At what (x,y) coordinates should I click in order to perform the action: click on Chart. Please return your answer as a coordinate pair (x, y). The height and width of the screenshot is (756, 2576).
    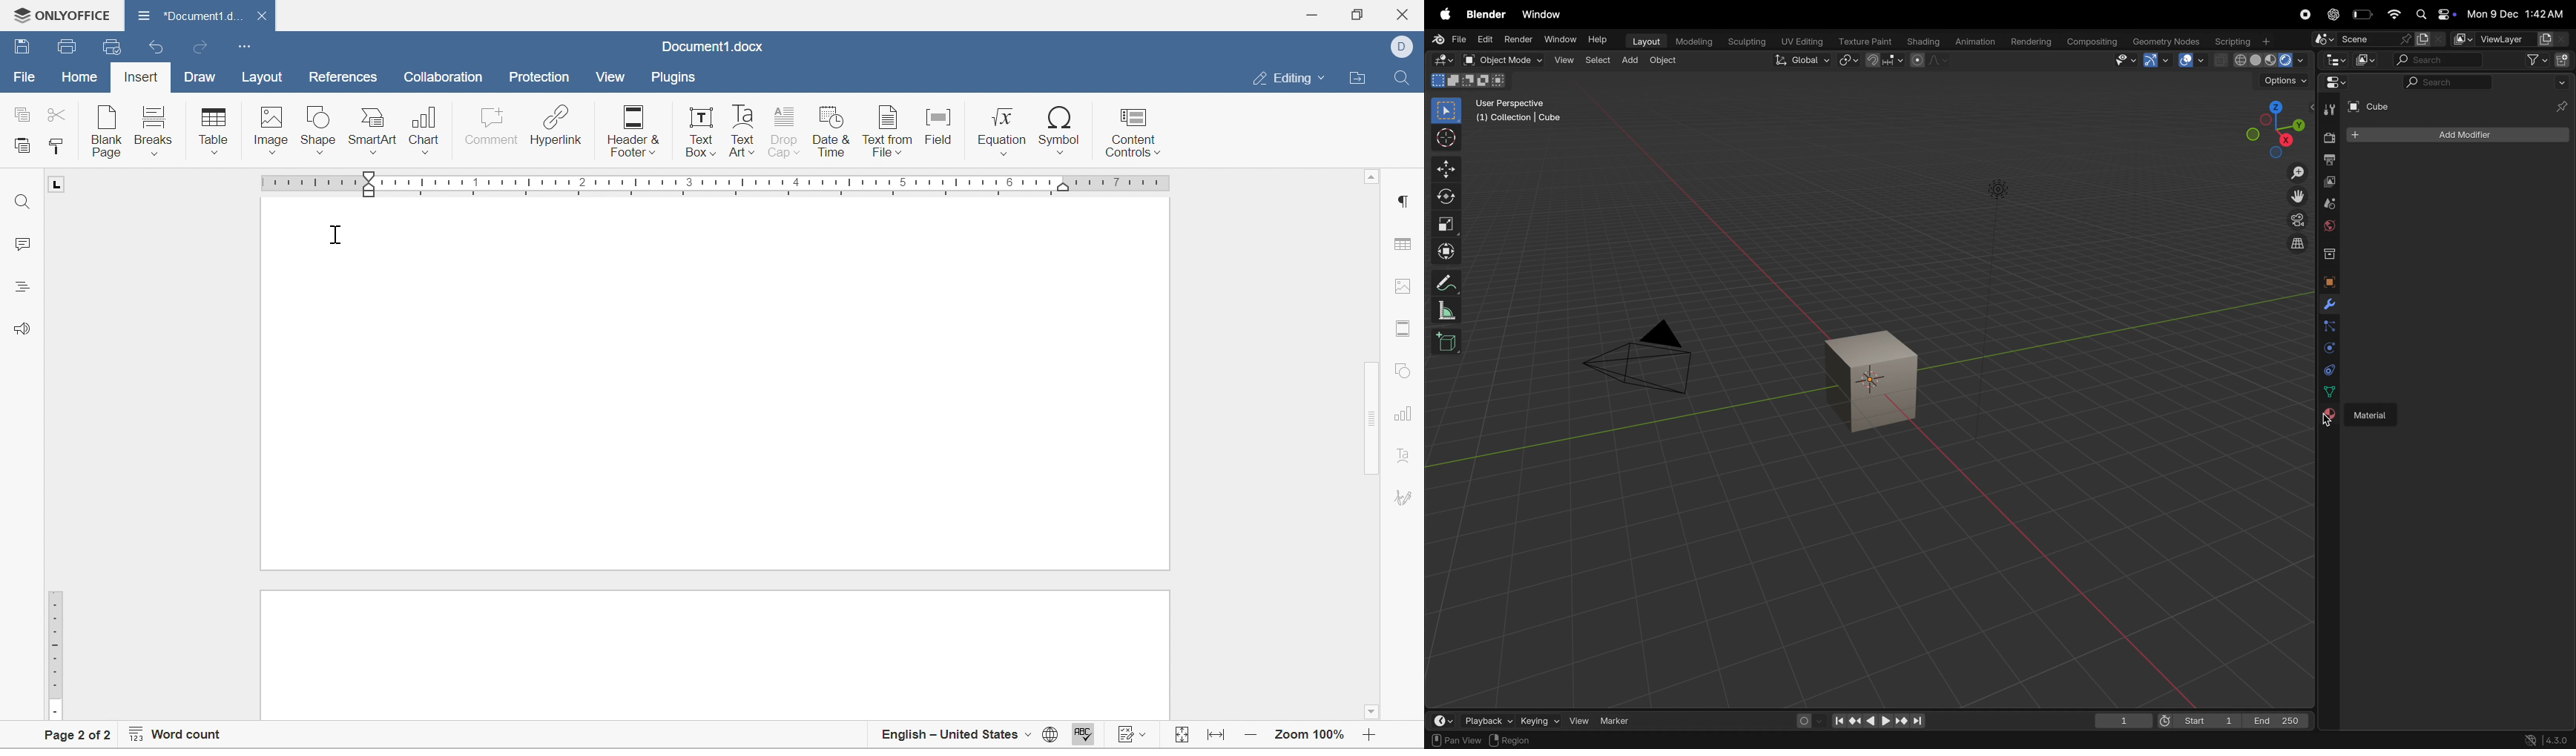
    Looking at the image, I should click on (426, 132).